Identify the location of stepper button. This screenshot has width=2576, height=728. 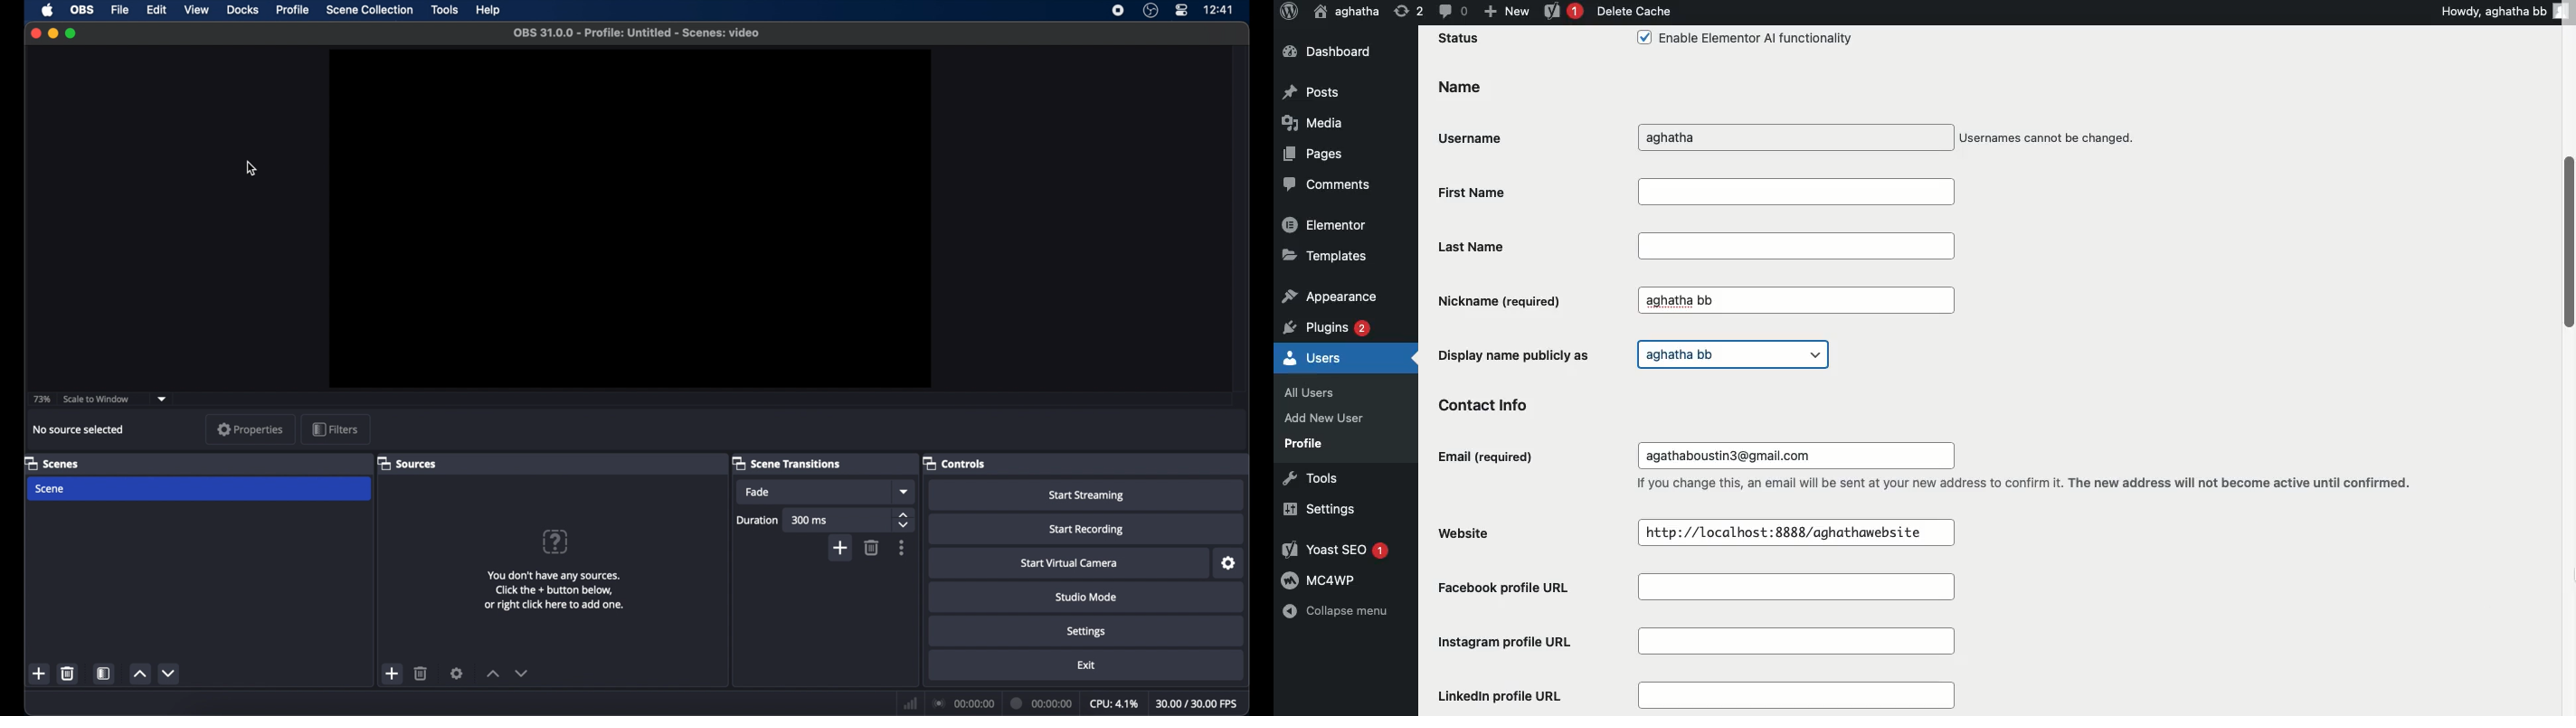
(906, 518).